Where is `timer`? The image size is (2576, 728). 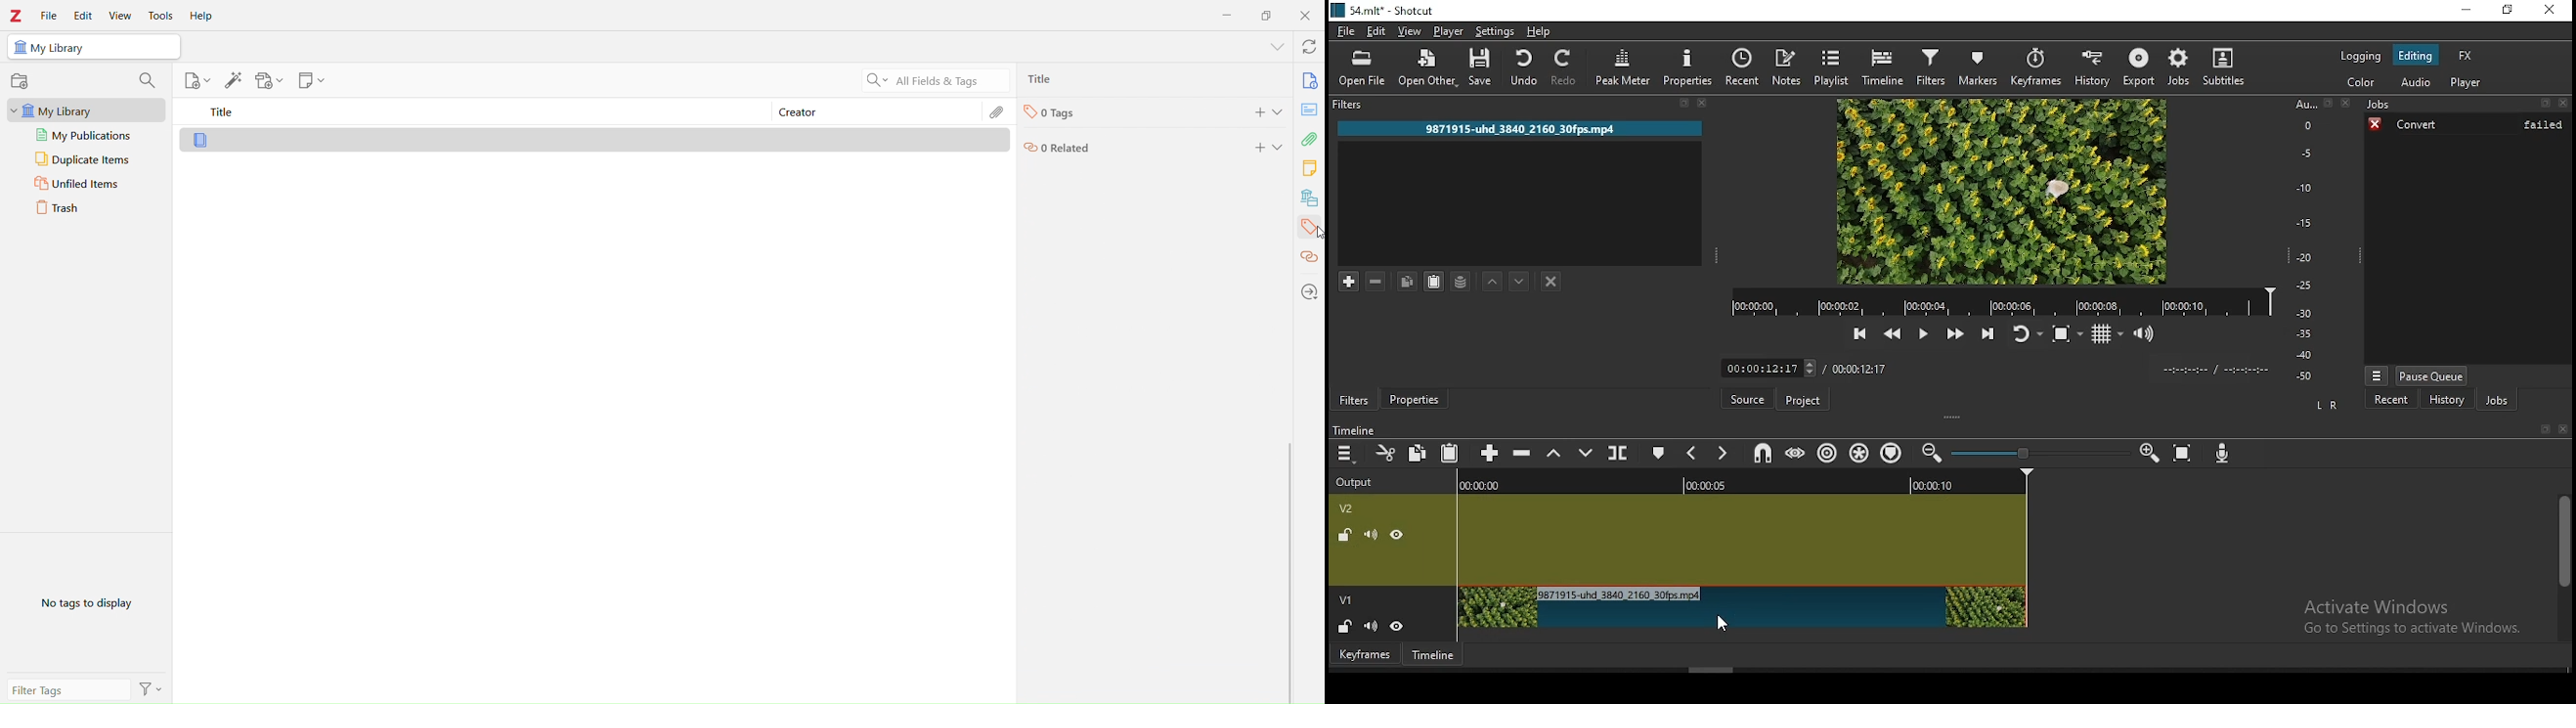 timer is located at coordinates (2215, 370).